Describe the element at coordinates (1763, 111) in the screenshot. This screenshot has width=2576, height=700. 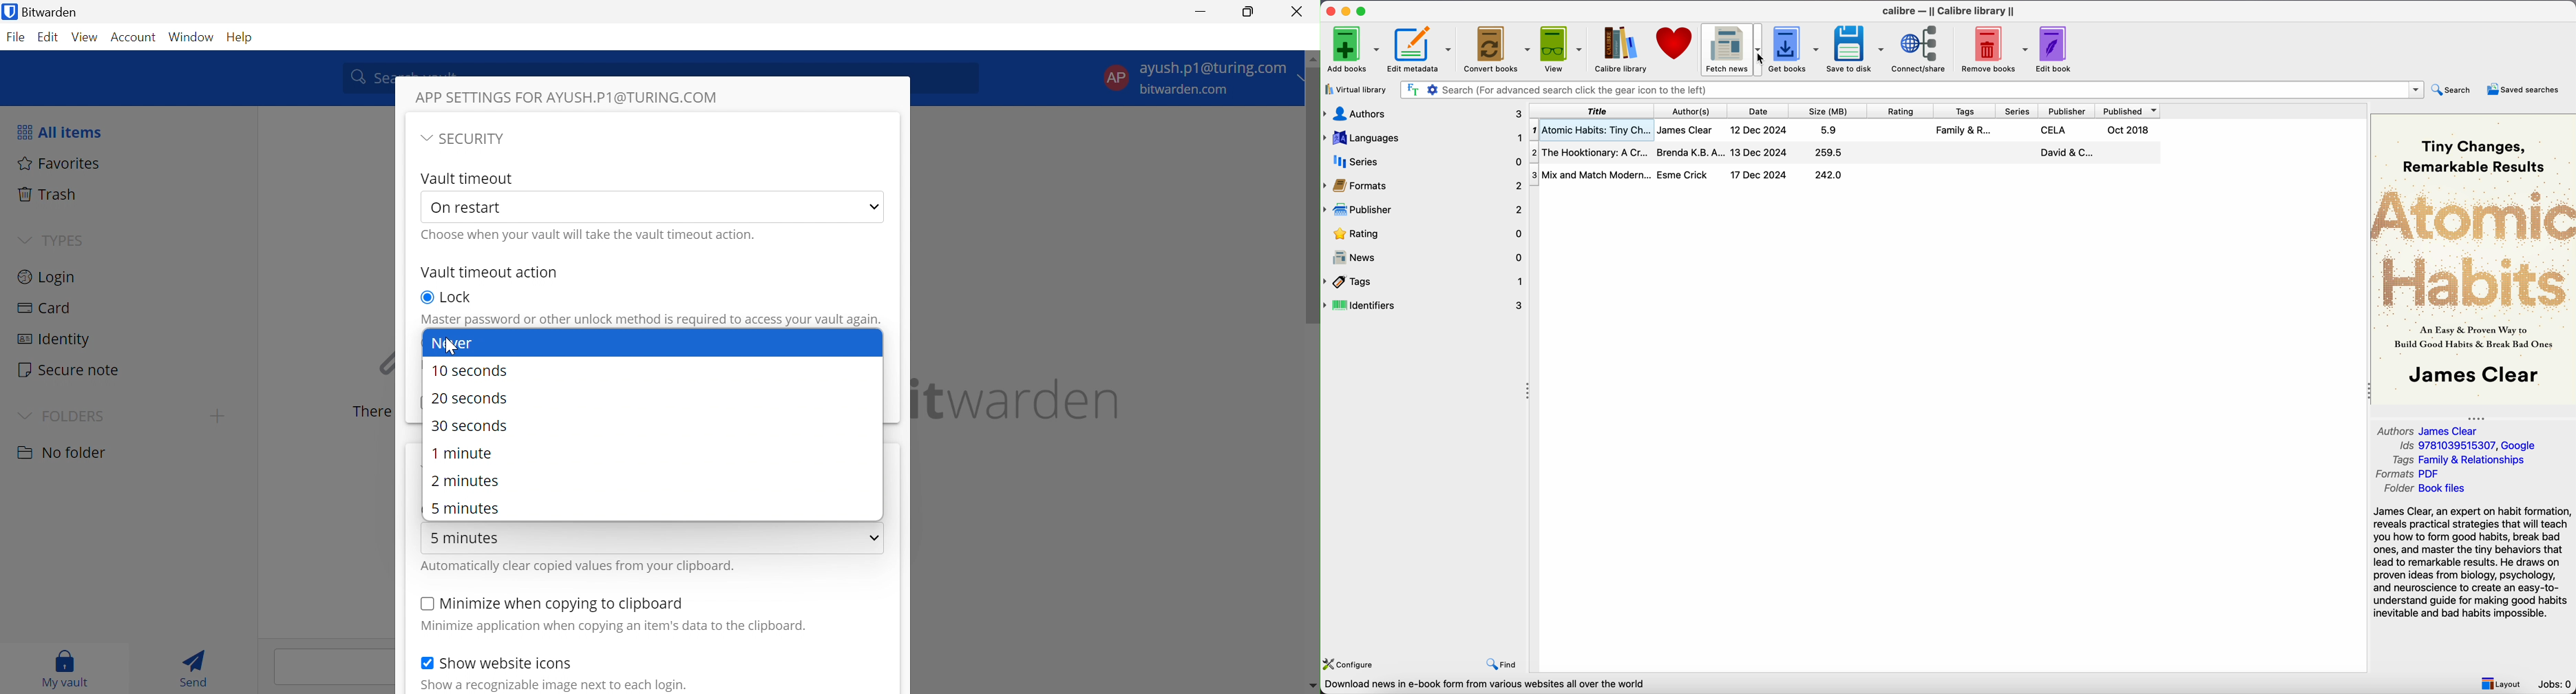
I see `date` at that location.